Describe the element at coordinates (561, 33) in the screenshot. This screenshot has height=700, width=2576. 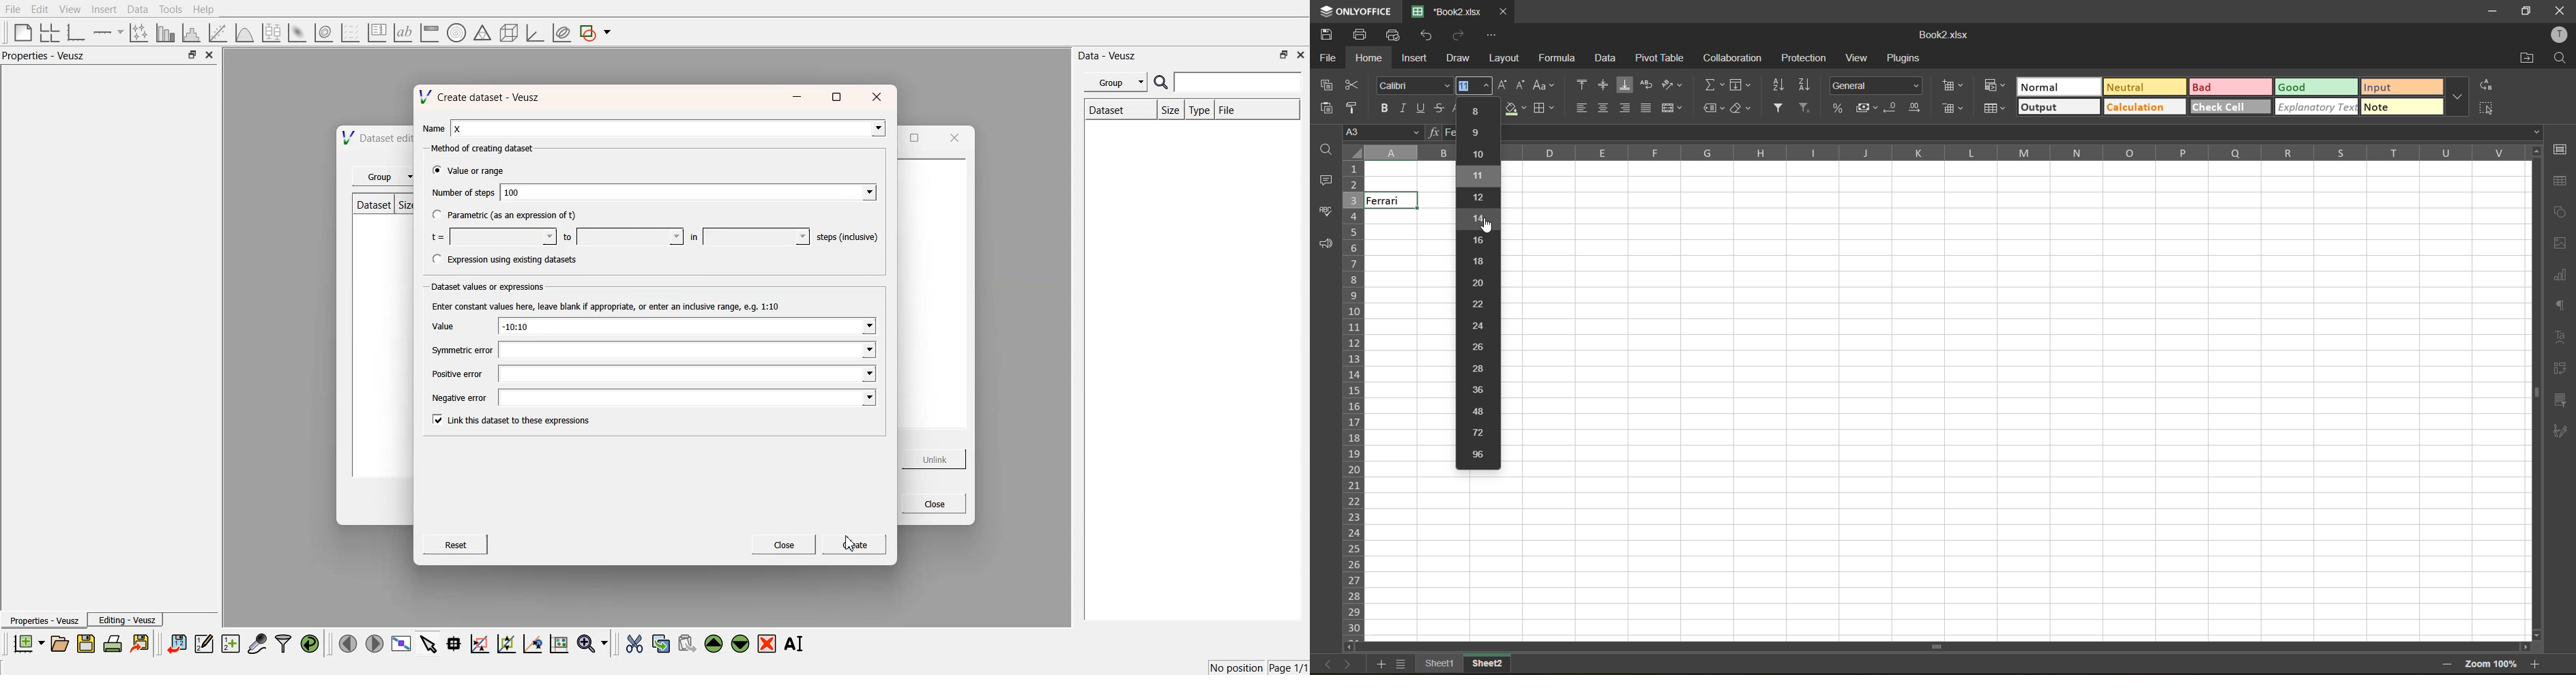
I see `plot covariance ellipses` at that location.